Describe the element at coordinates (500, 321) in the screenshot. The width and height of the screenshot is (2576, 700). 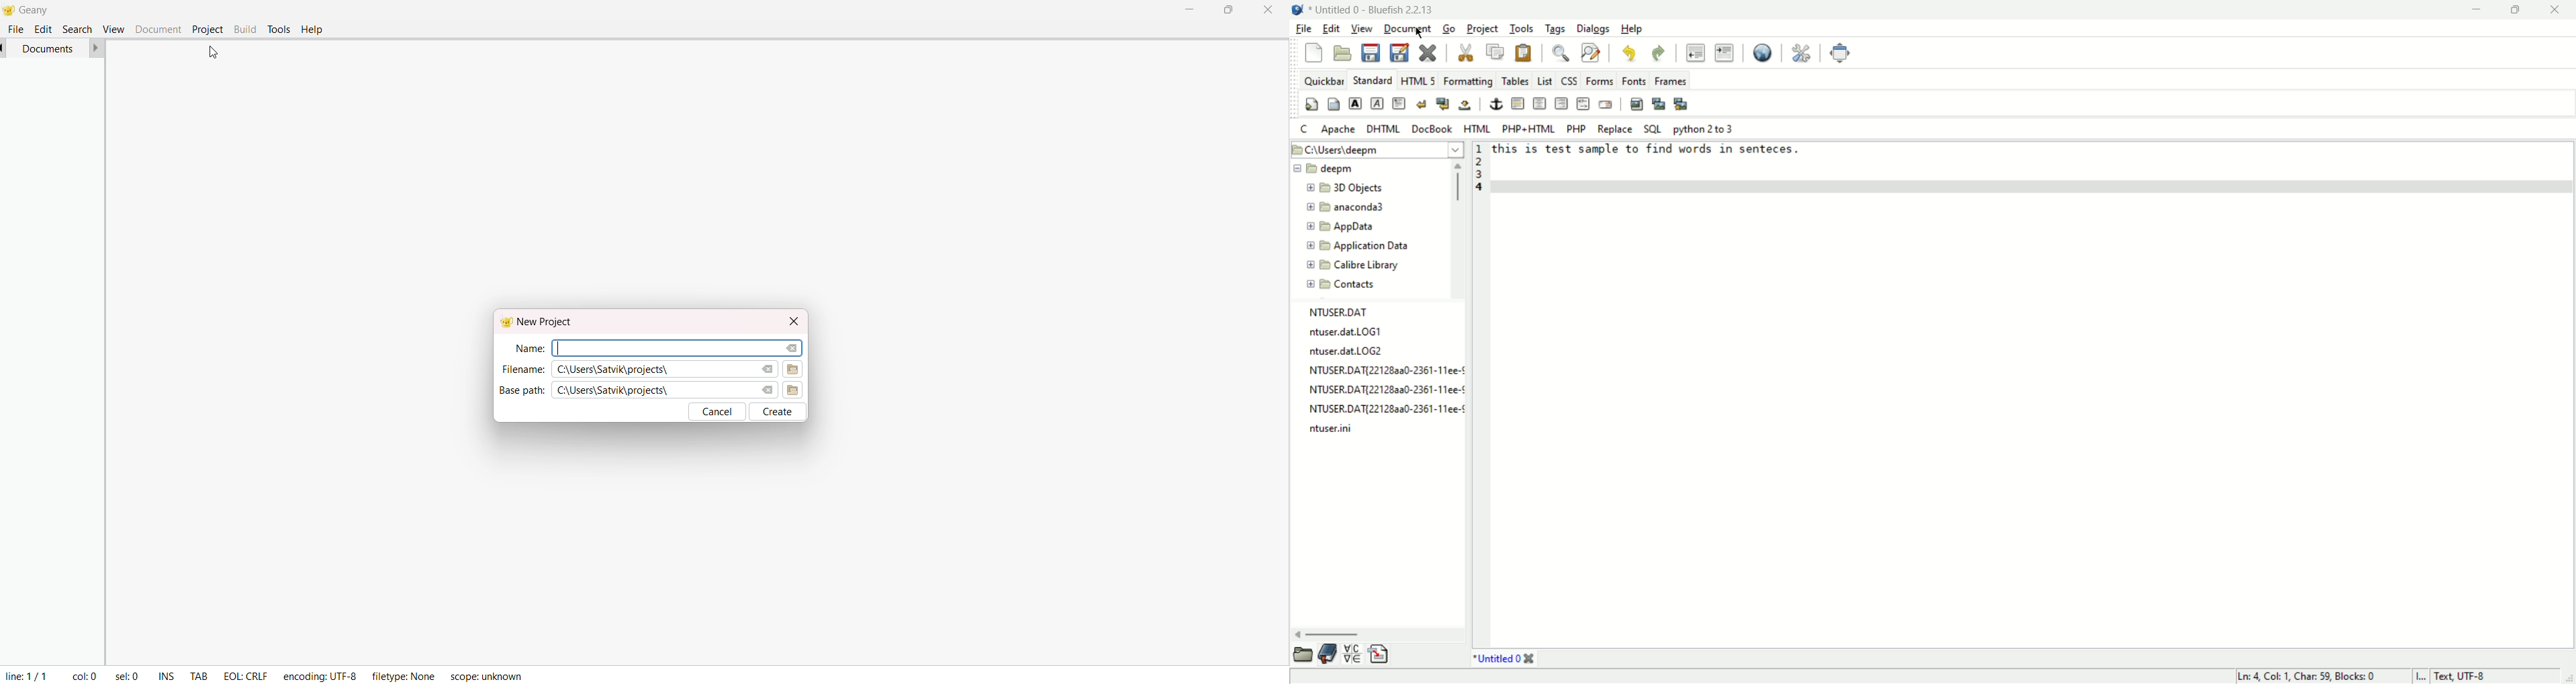
I see `Geany logo` at that location.